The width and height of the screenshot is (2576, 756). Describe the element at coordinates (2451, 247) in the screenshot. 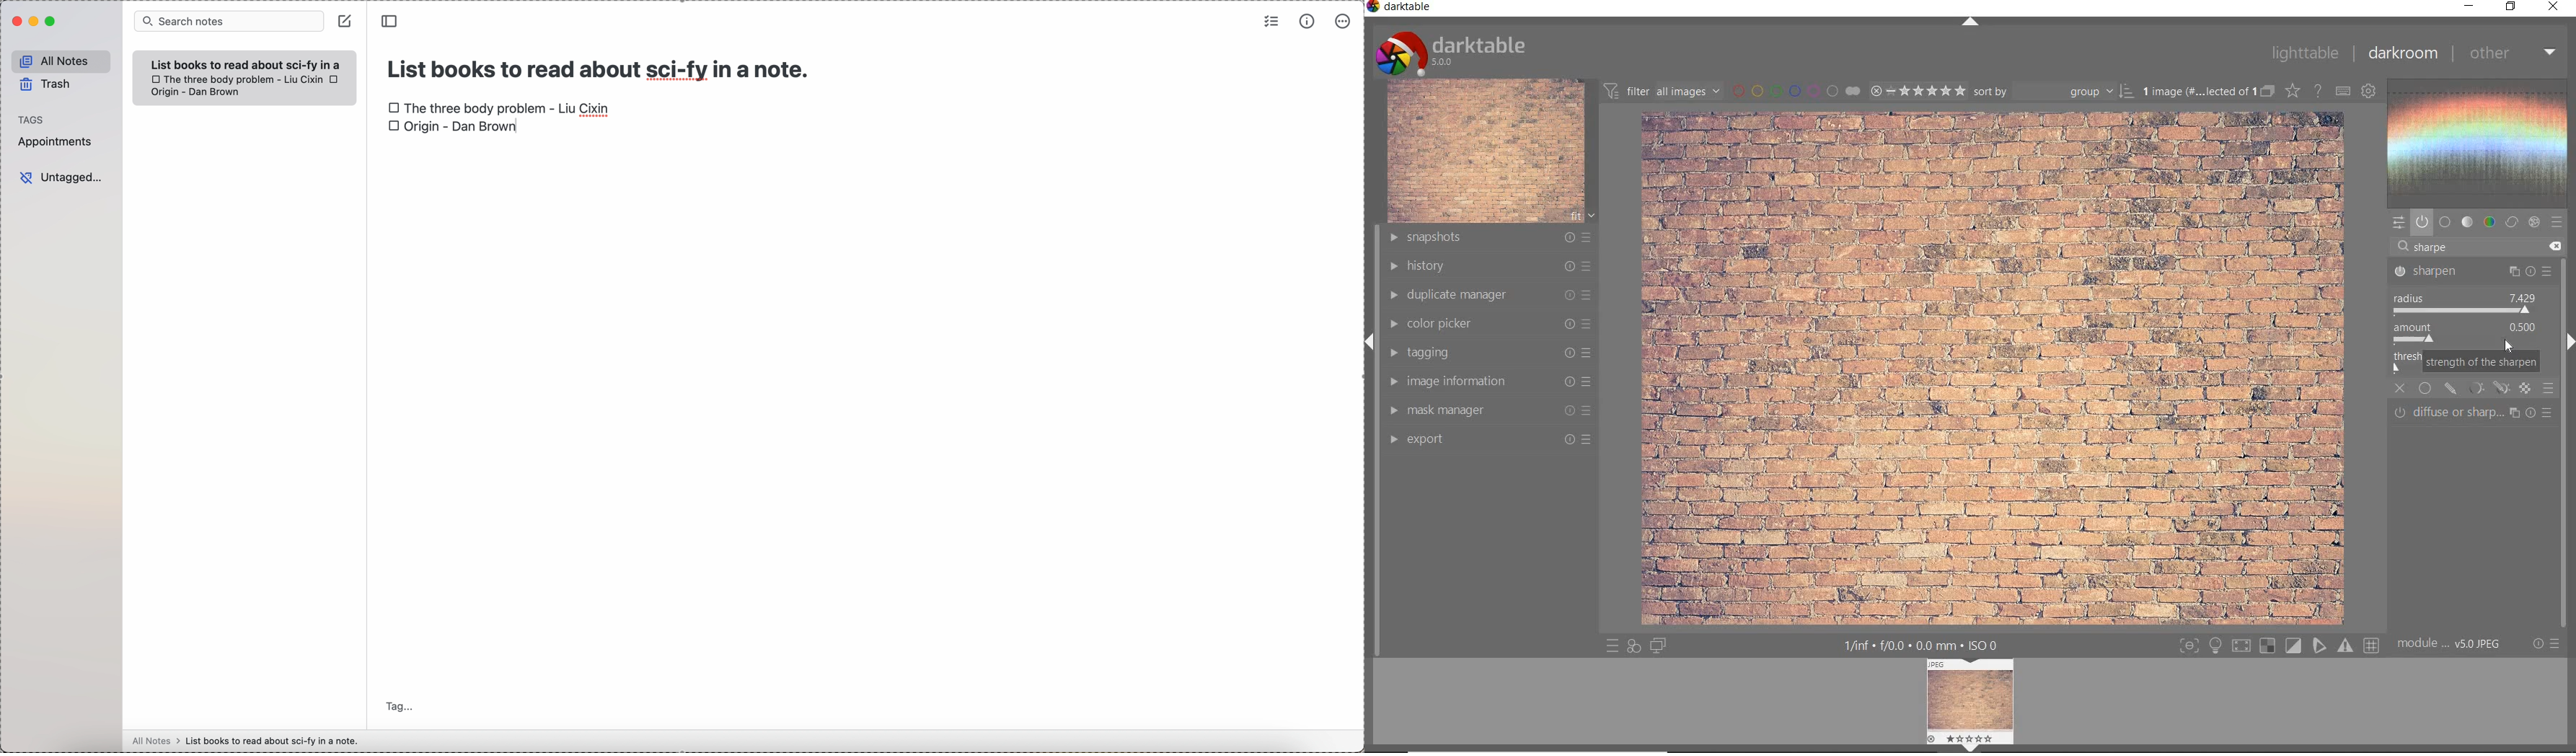

I see `SHARPEN` at that location.